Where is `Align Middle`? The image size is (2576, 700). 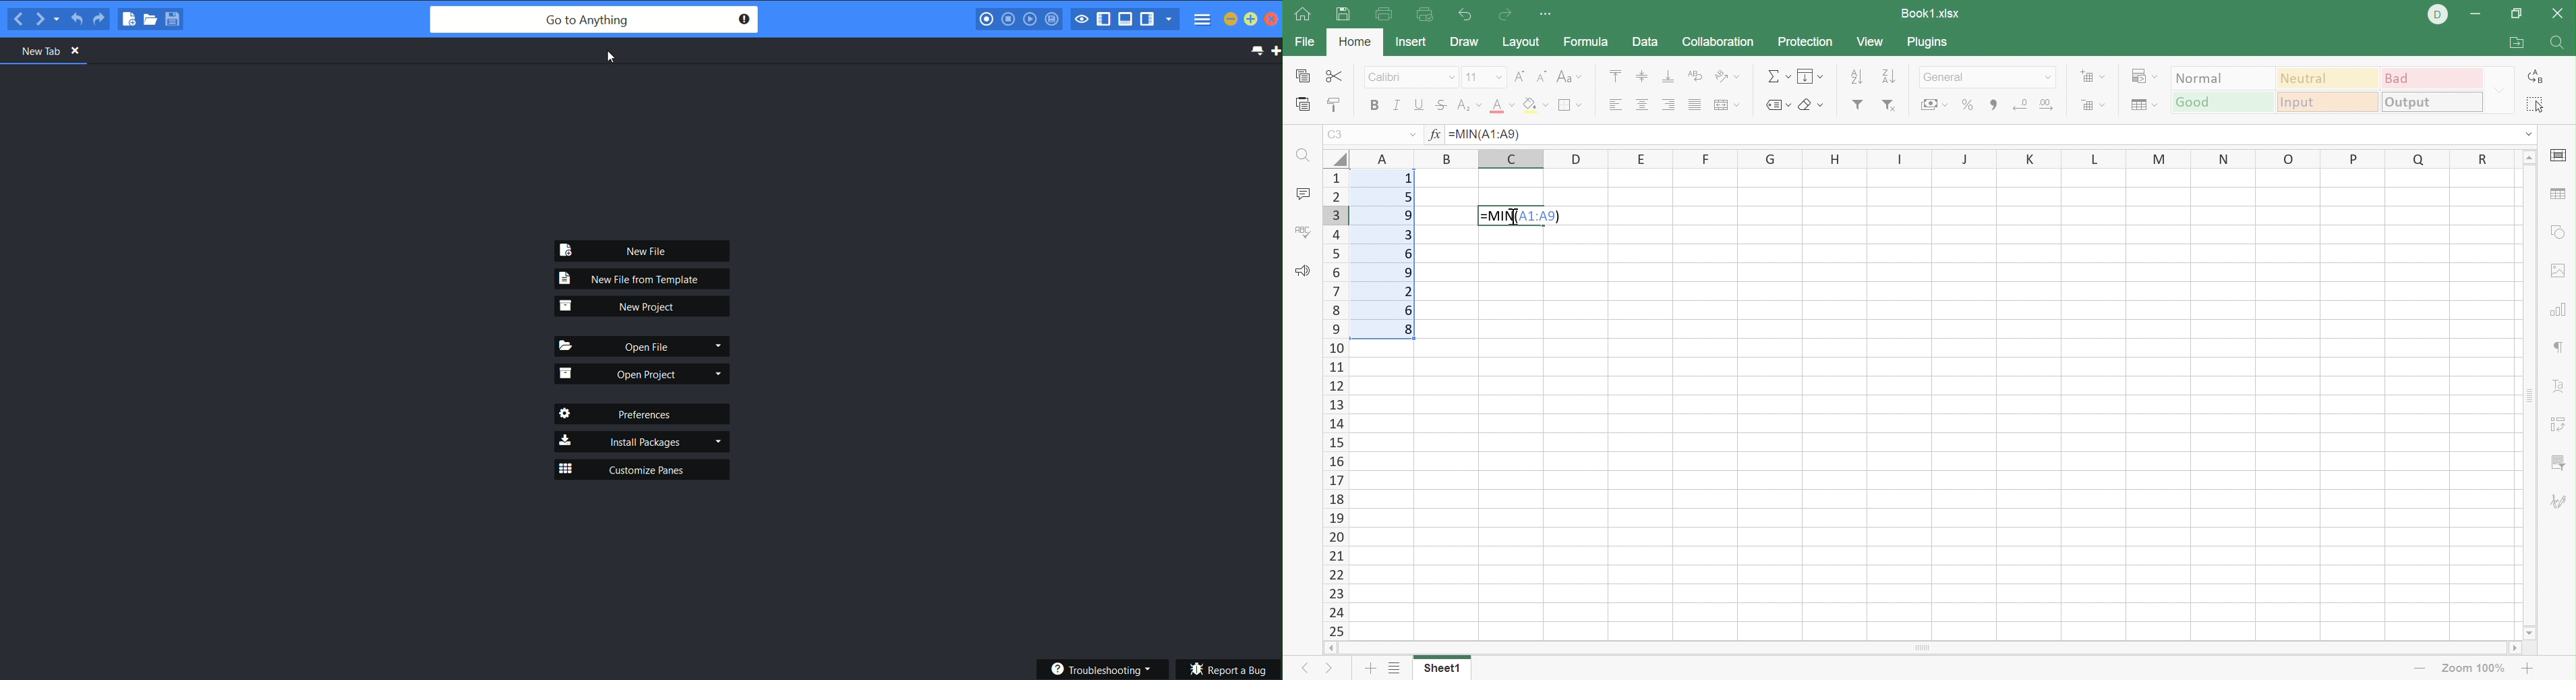
Align Middle is located at coordinates (1643, 76).